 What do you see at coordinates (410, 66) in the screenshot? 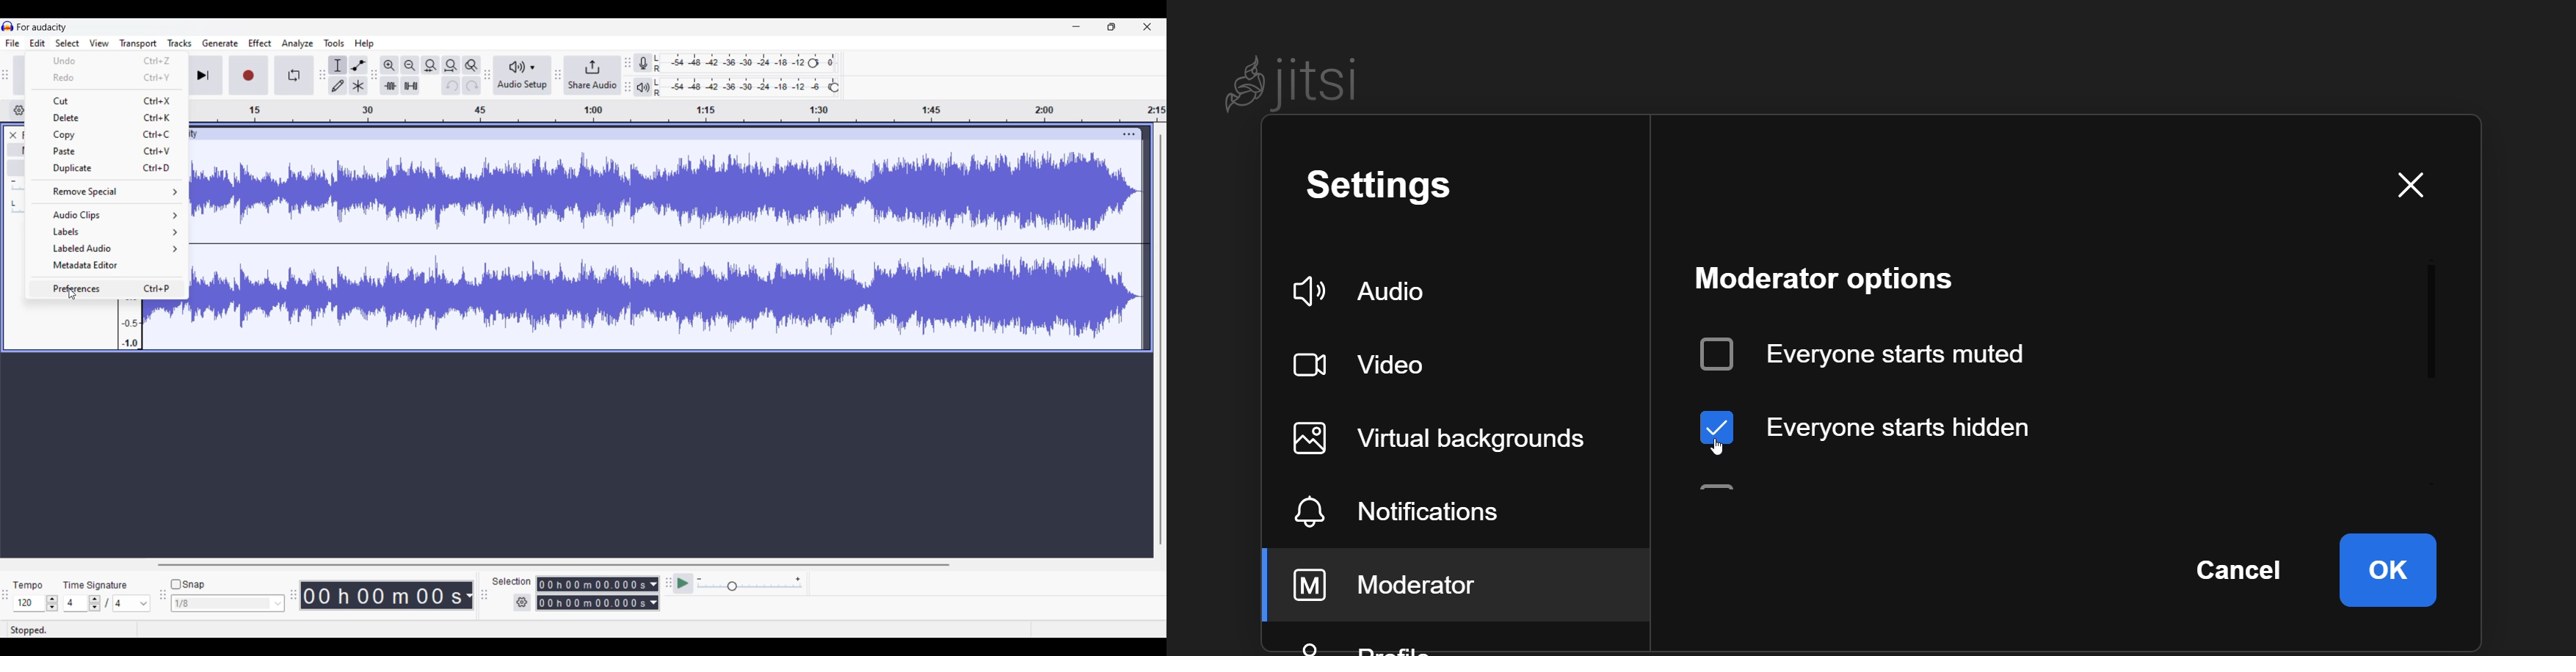
I see `Zoom out` at bounding box center [410, 66].